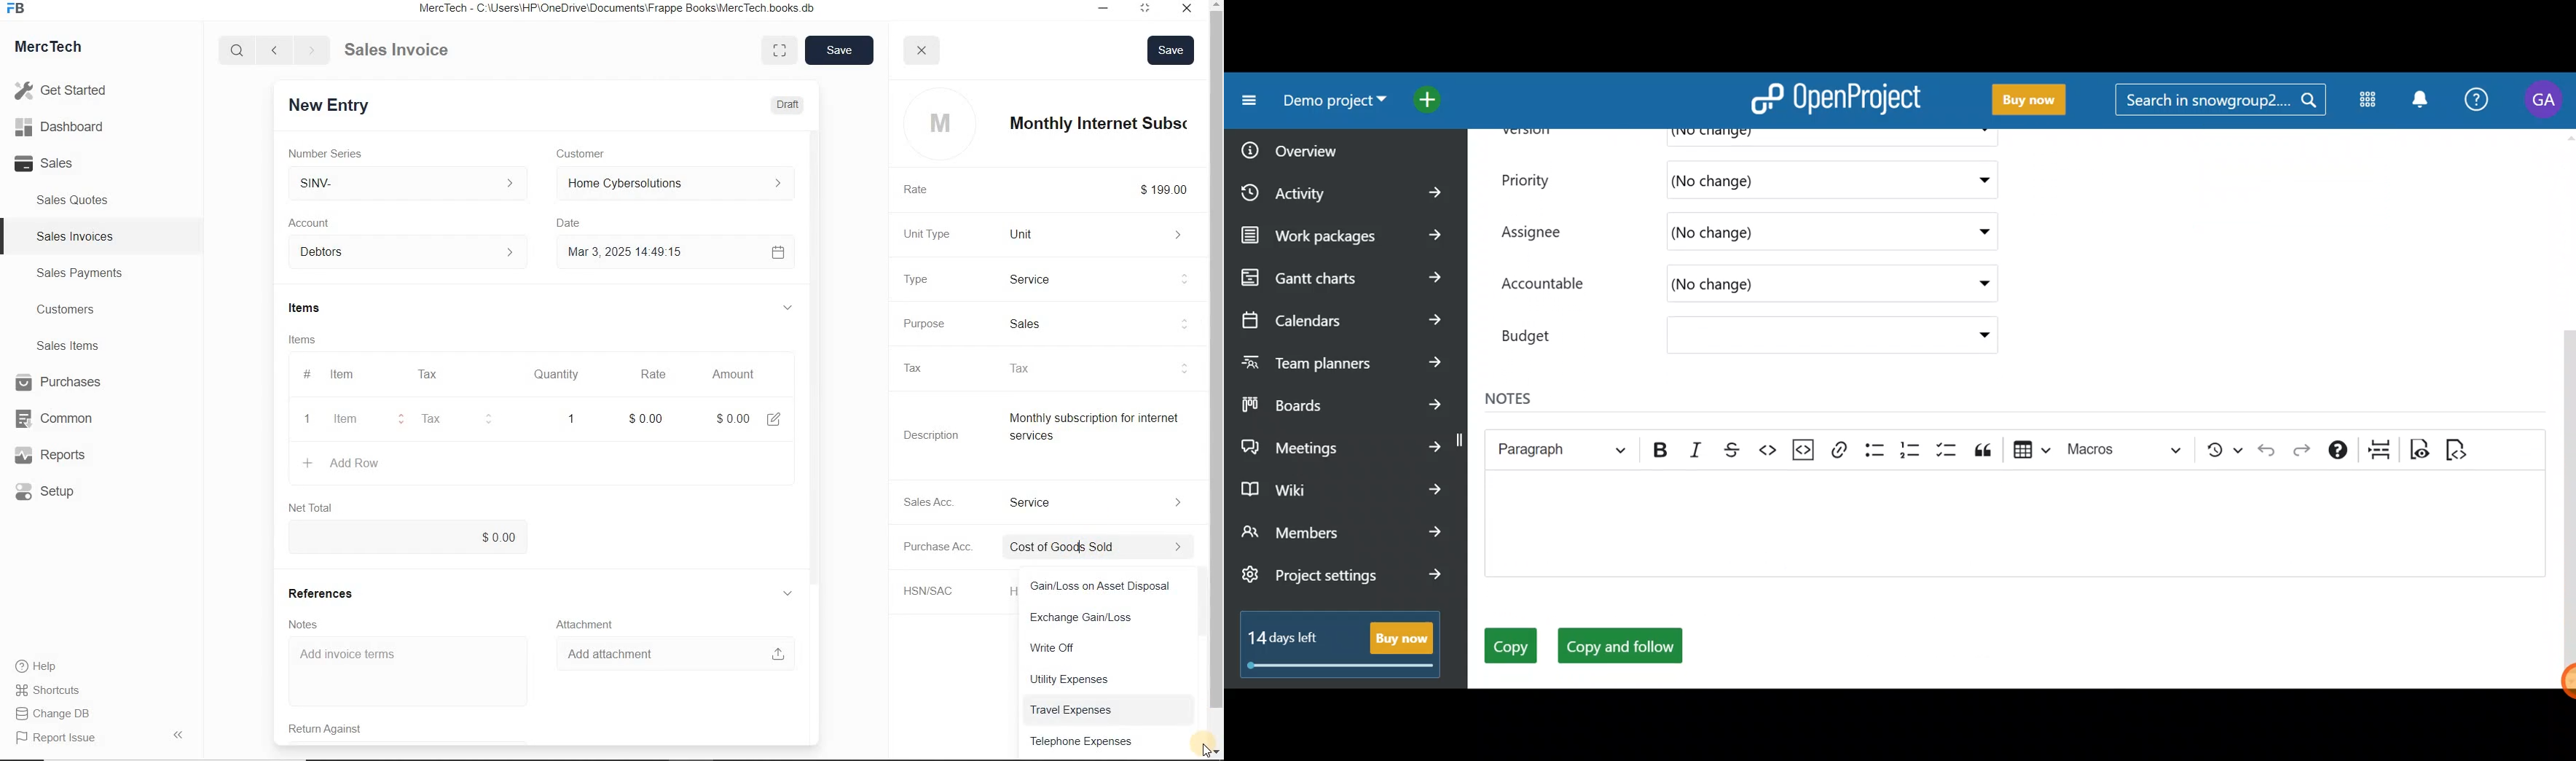  Describe the element at coordinates (415, 253) in the screenshot. I see `Account dropdown` at that location.